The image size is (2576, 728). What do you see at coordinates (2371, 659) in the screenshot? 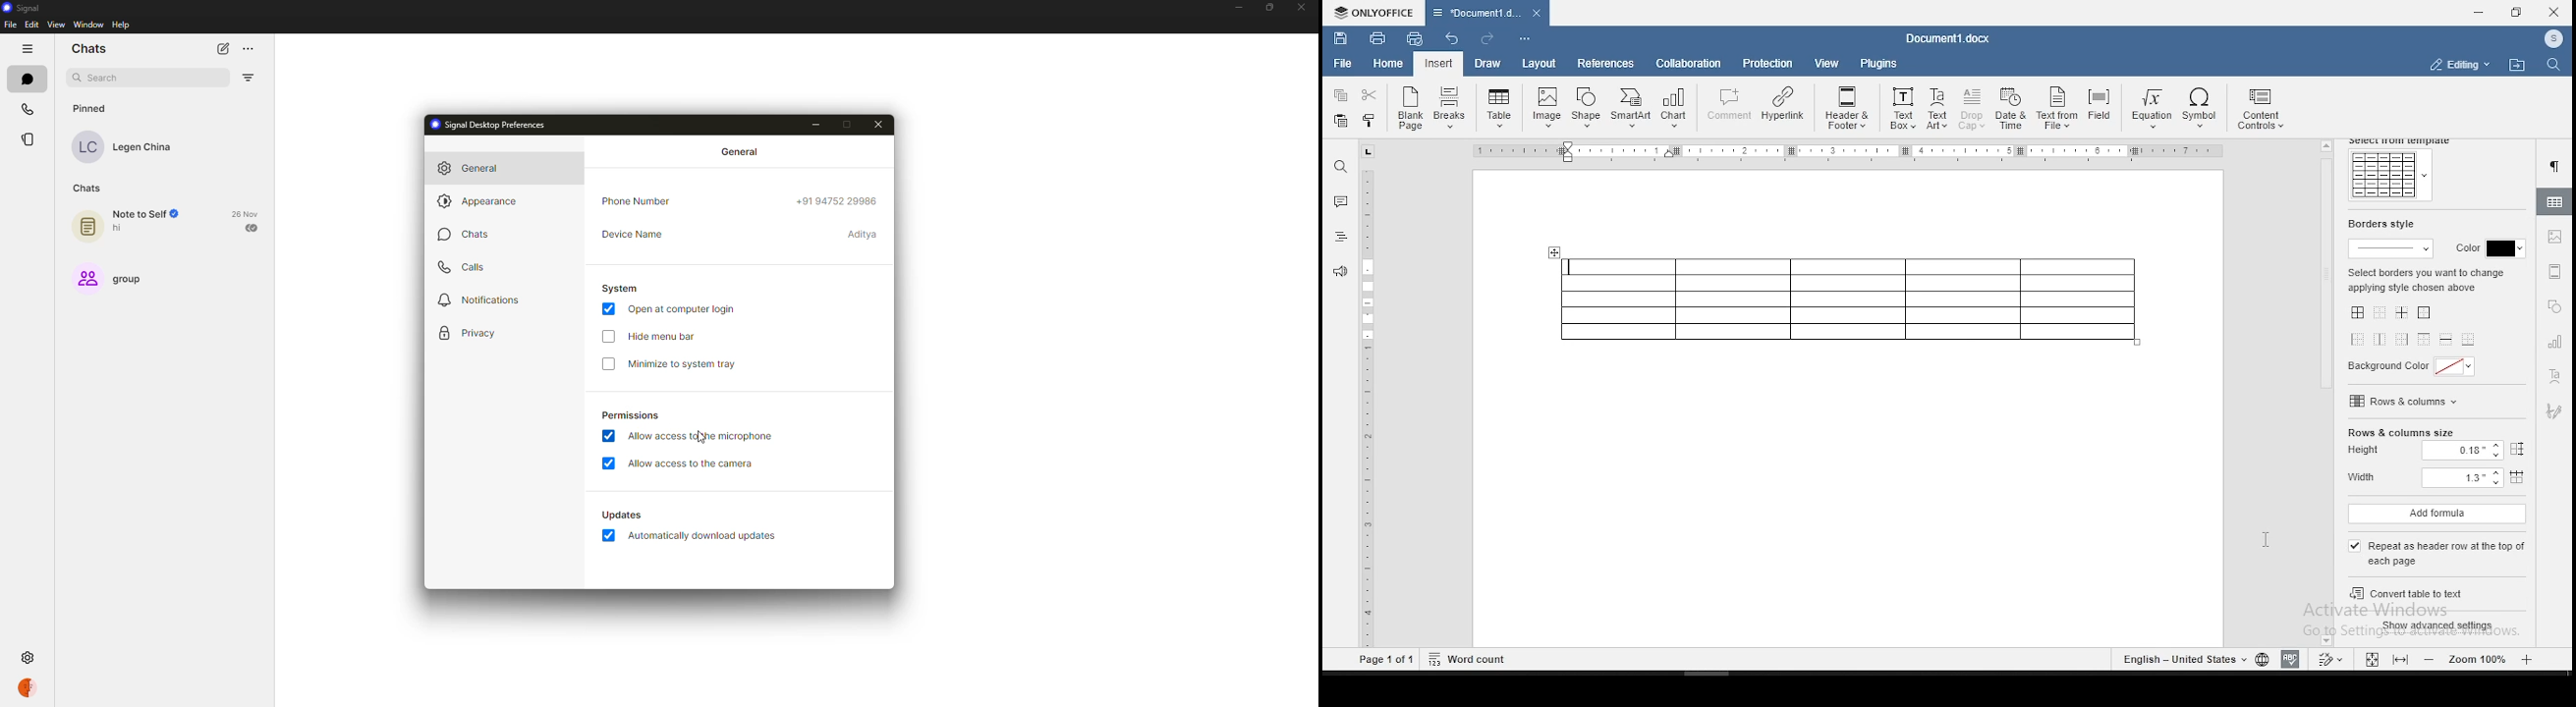
I see `fit to window` at bounding box center [2371, 659].